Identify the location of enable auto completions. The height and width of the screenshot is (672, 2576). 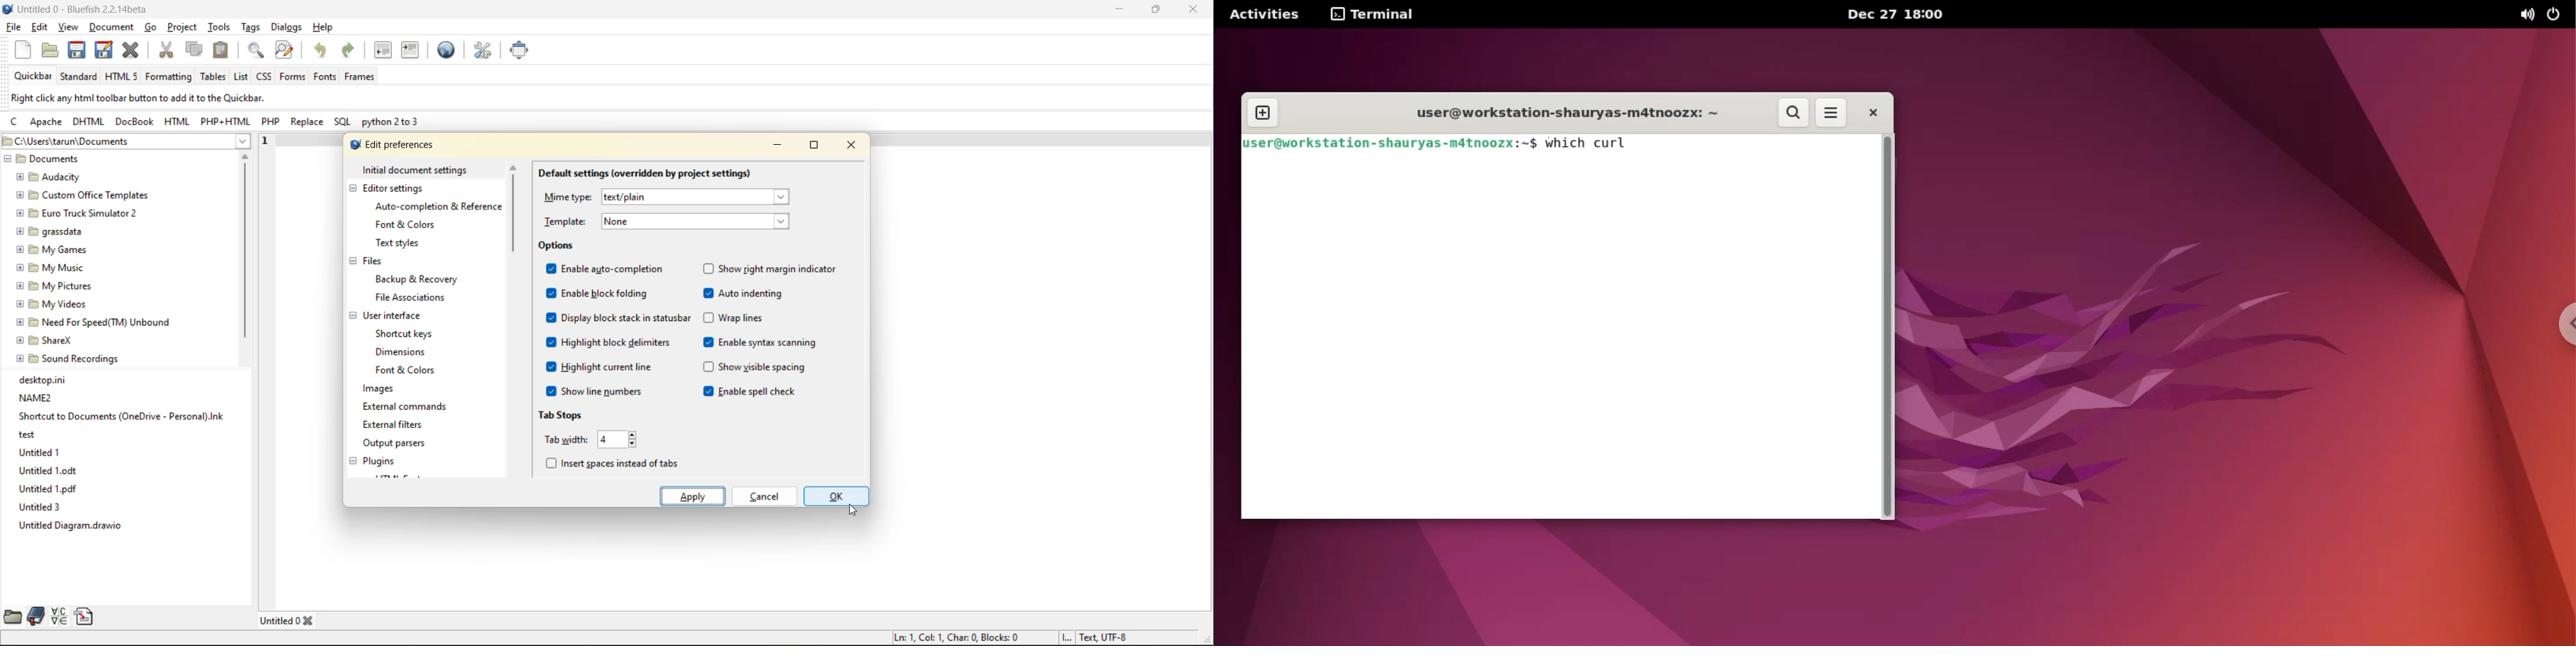
(609, 269).